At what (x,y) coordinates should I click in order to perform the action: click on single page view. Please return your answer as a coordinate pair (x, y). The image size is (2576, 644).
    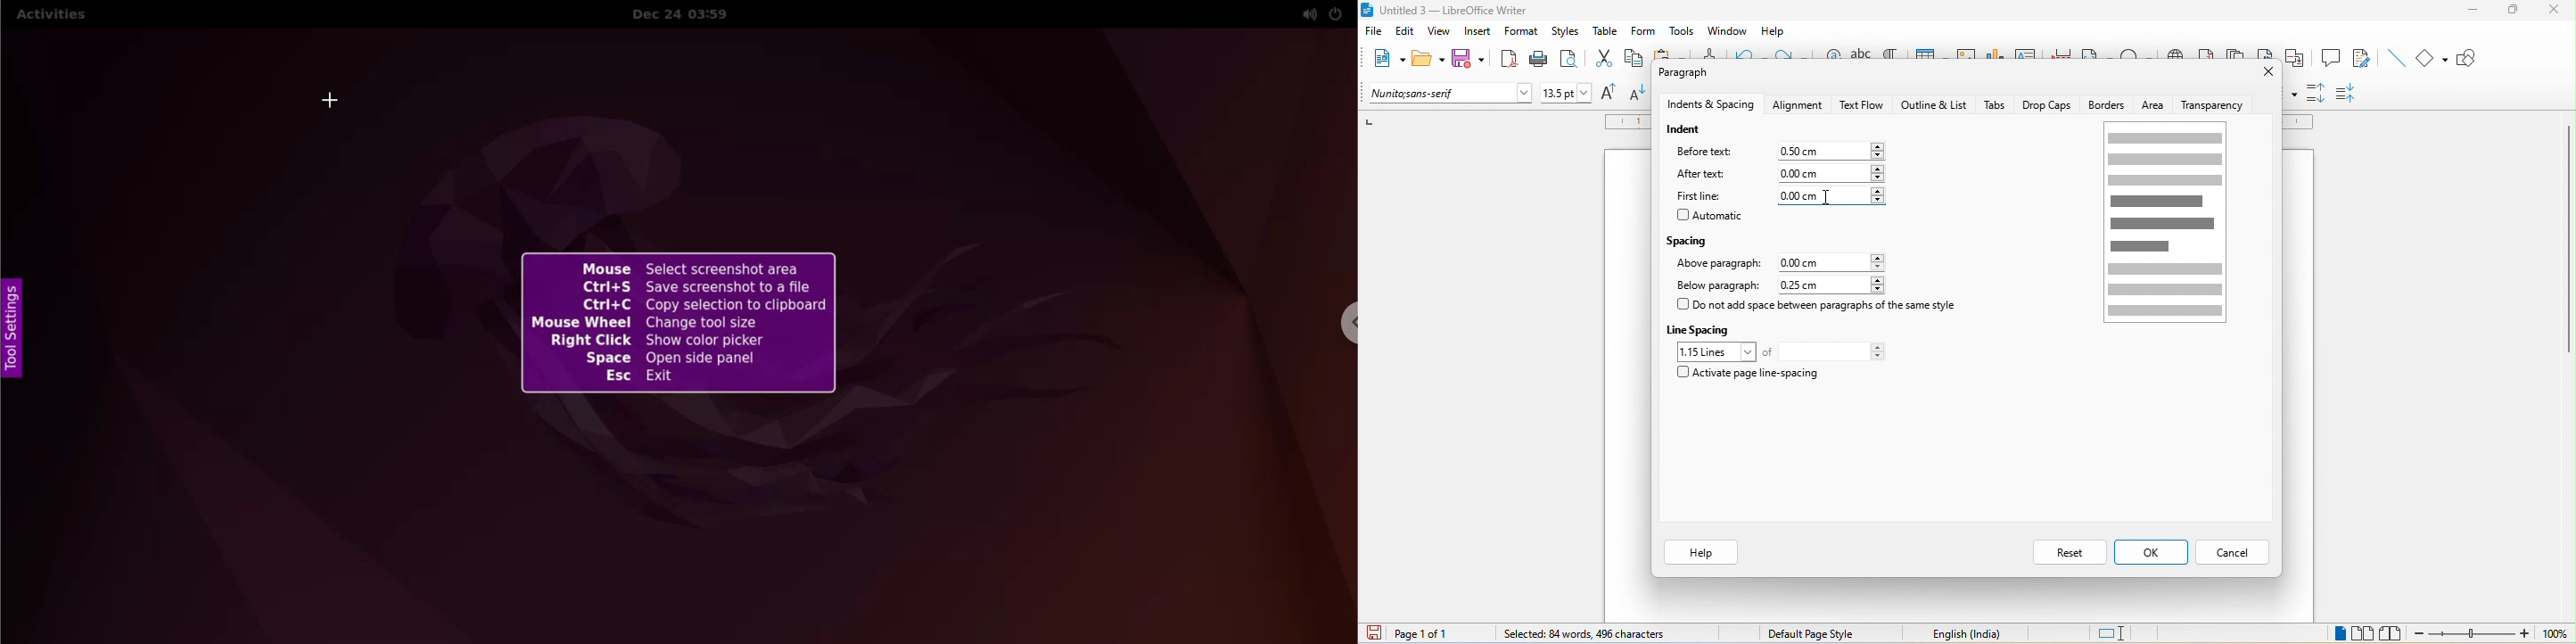
    Looking at the image, I should click on (2332, 634).